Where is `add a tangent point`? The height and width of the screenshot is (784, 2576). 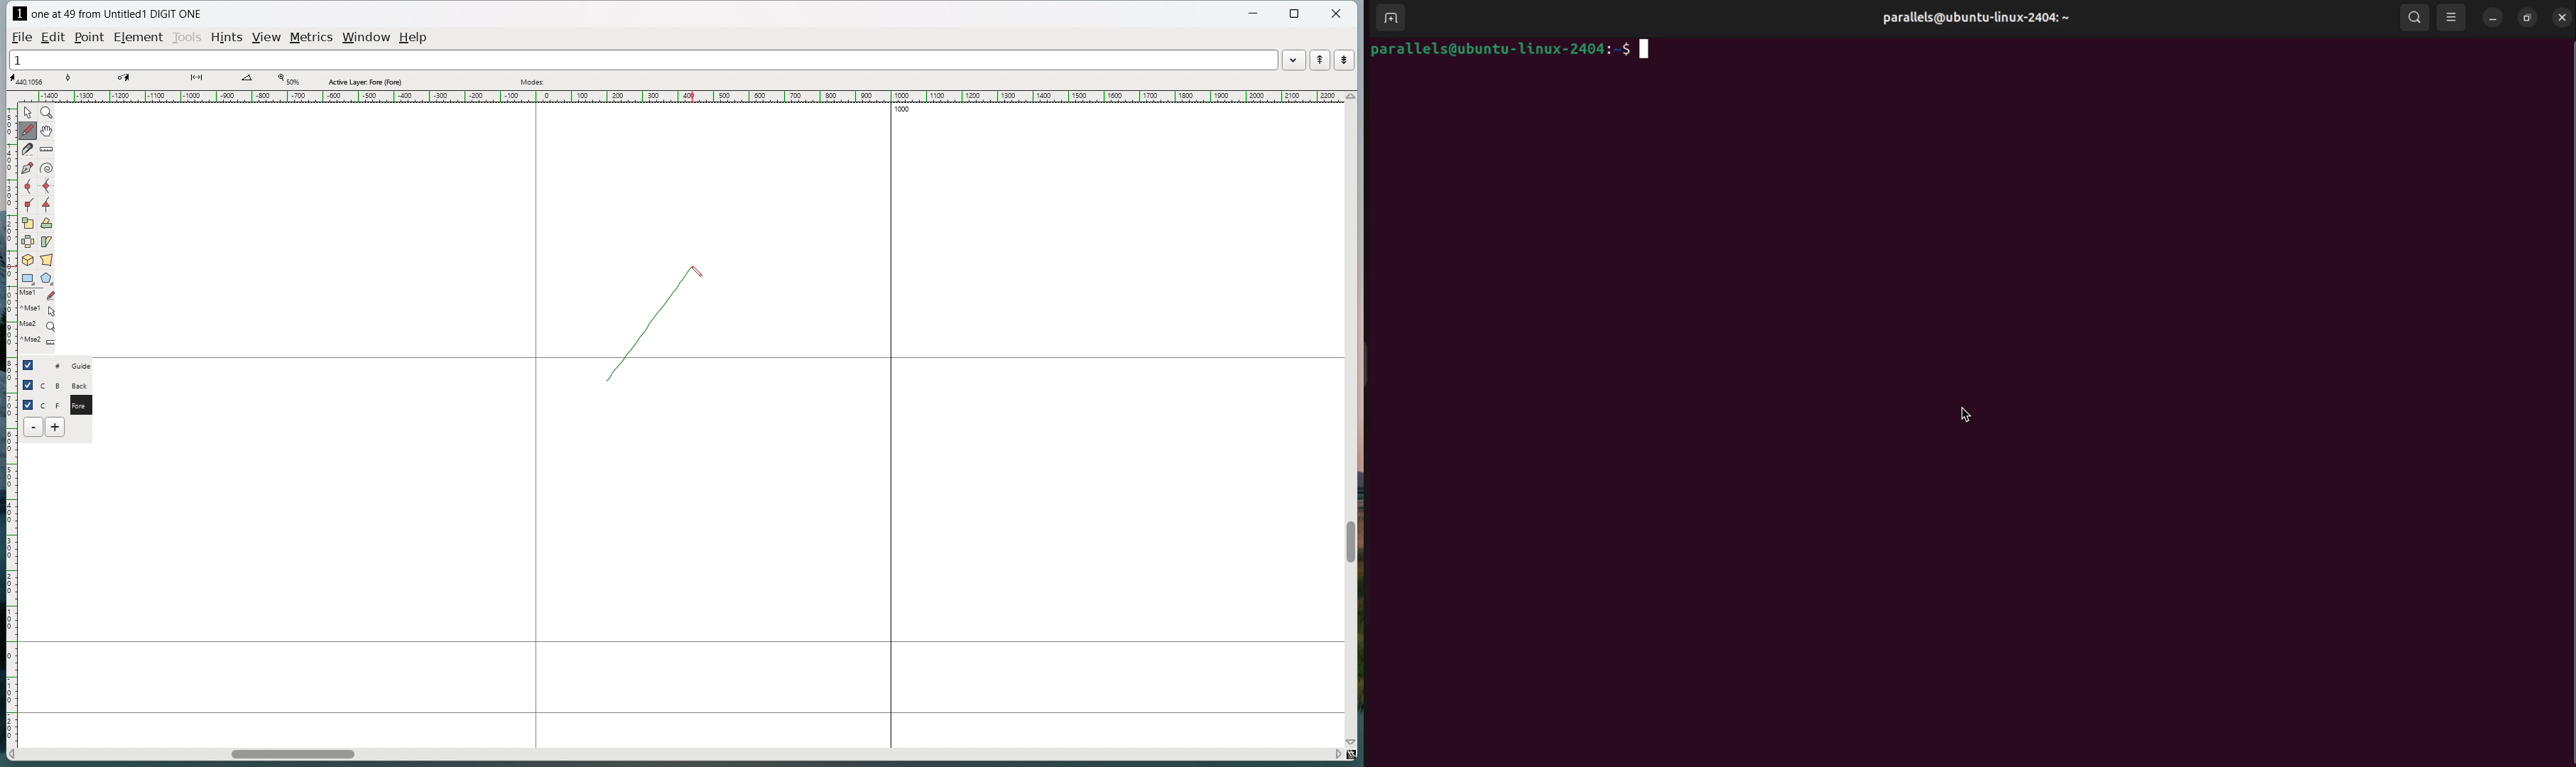 add a tangent point is located at coordinates (46, 205).